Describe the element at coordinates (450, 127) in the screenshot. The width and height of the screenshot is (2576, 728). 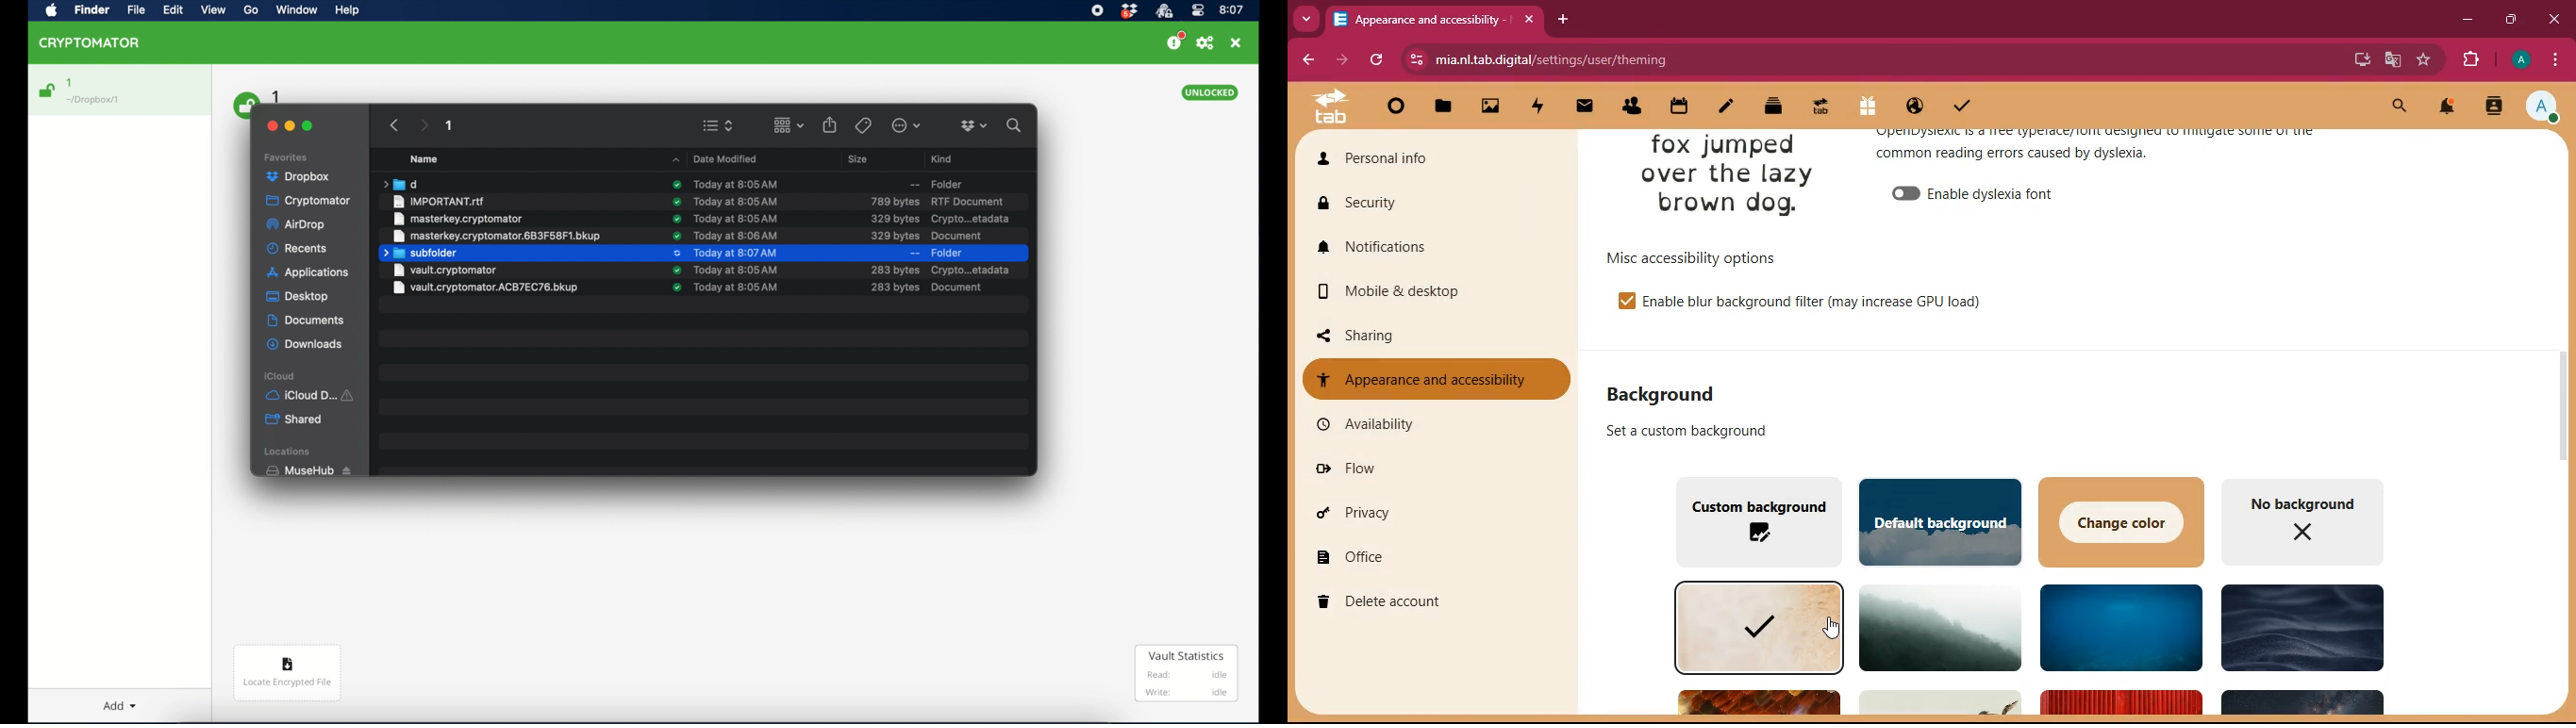
I see `1` at that location.